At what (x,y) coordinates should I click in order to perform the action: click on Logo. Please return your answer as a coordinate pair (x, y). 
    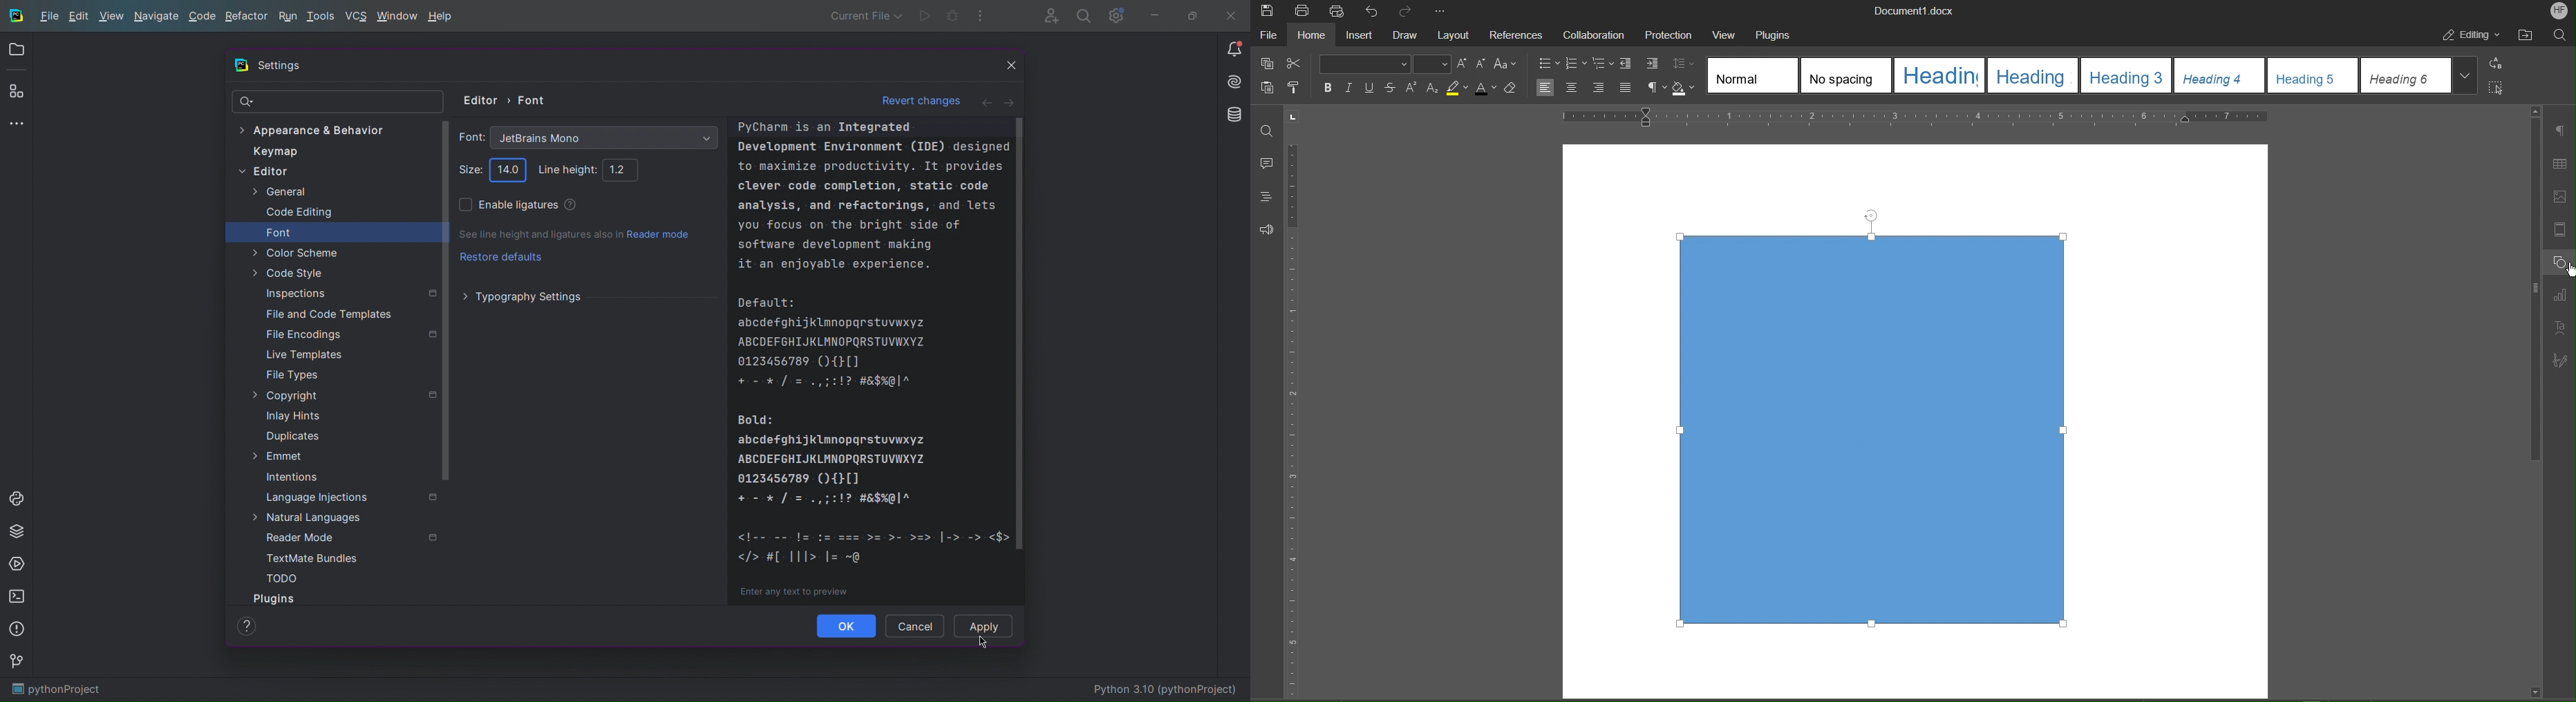
    Looking at the image, I should click on (238, 66).